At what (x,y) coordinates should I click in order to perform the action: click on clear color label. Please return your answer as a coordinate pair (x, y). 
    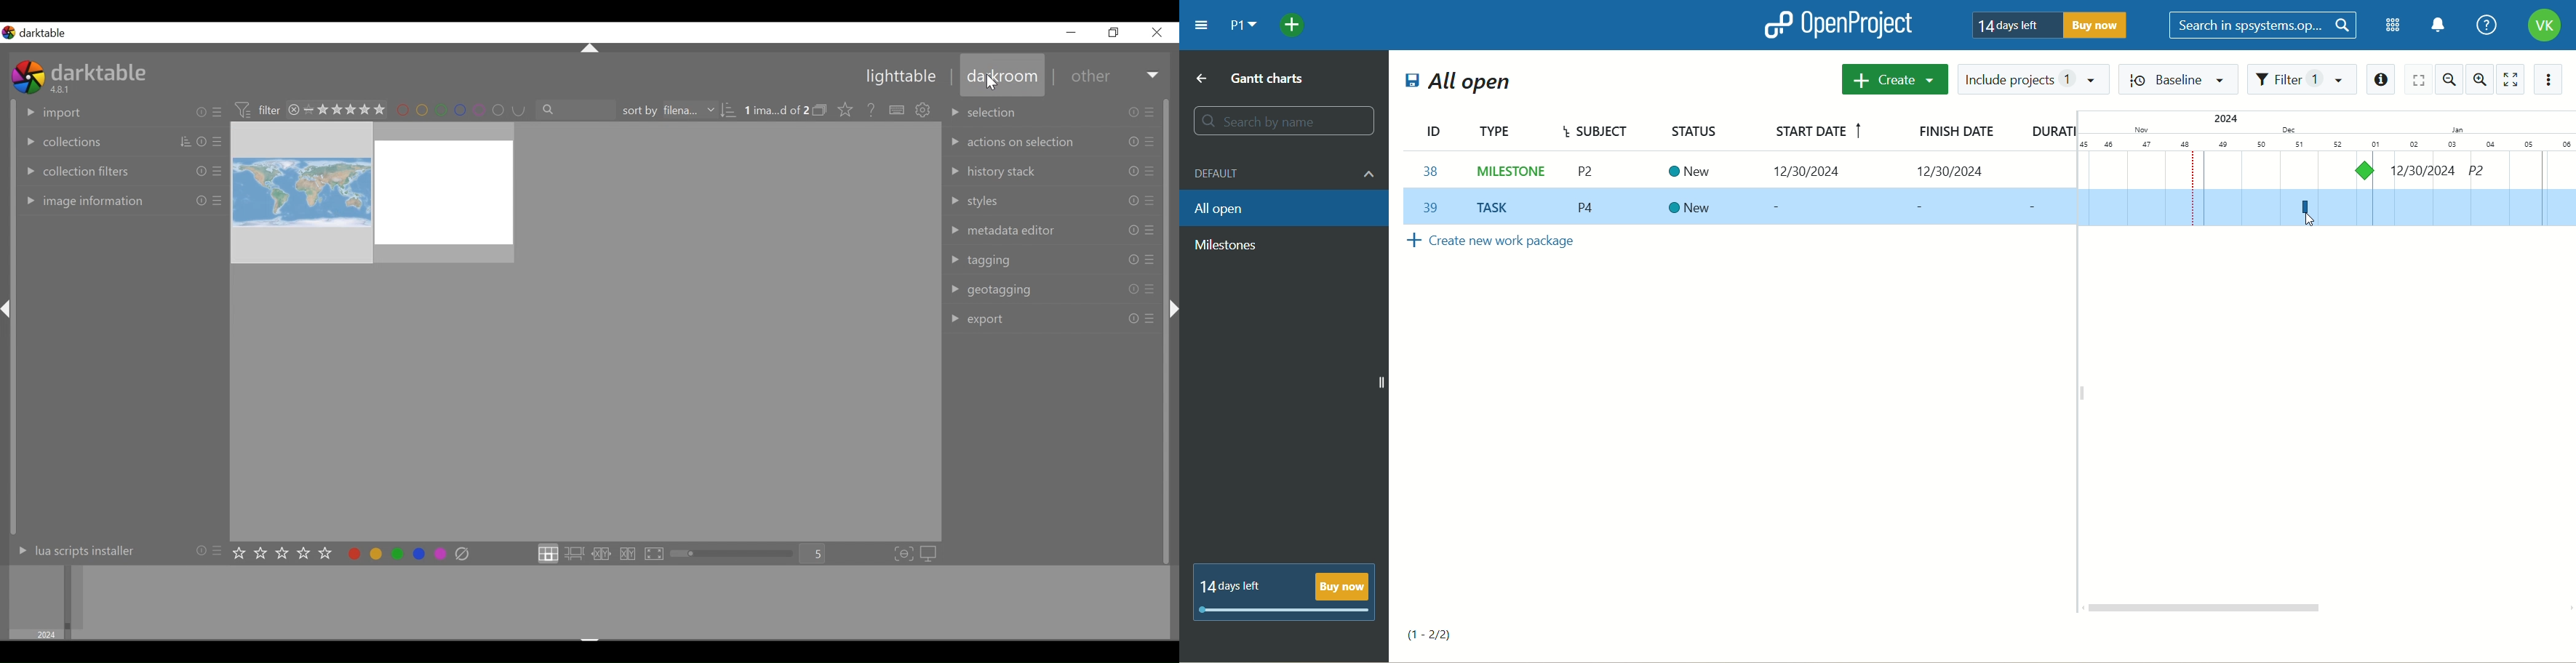
    Looking at the image, I should click on (464, 554).